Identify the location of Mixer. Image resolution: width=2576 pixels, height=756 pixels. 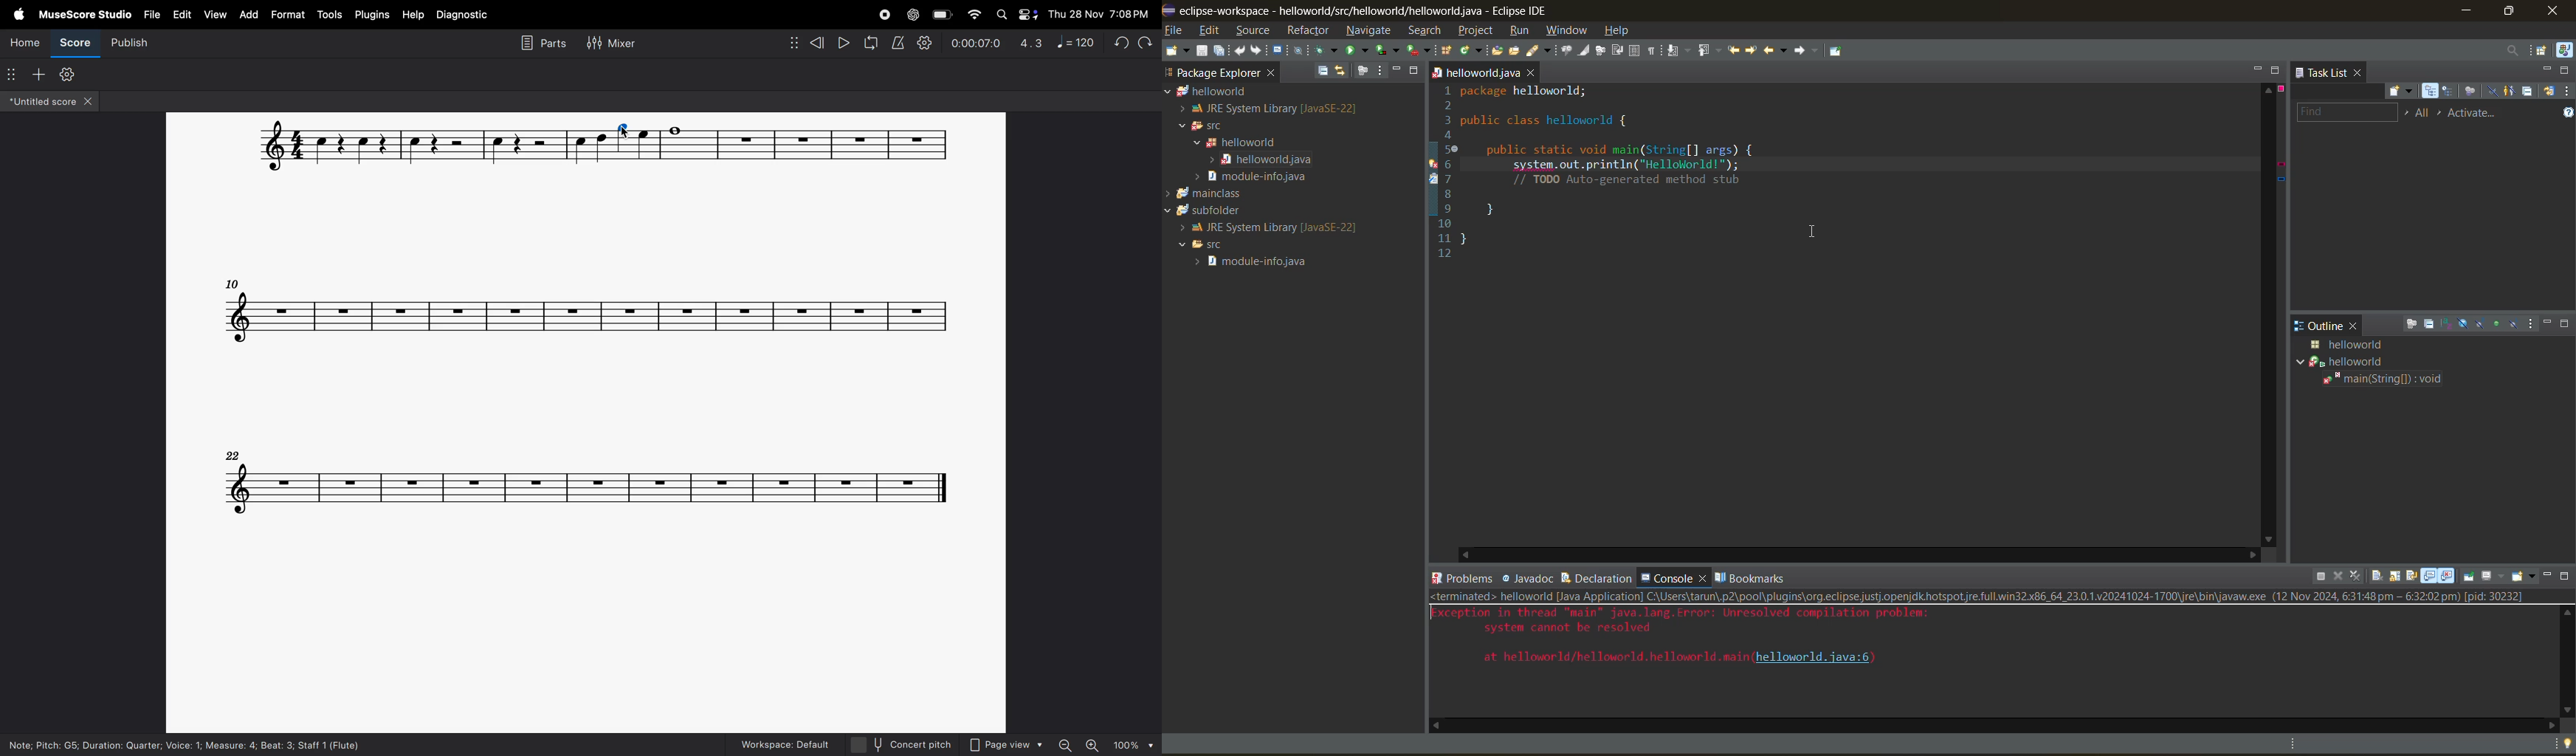
(628, 44).